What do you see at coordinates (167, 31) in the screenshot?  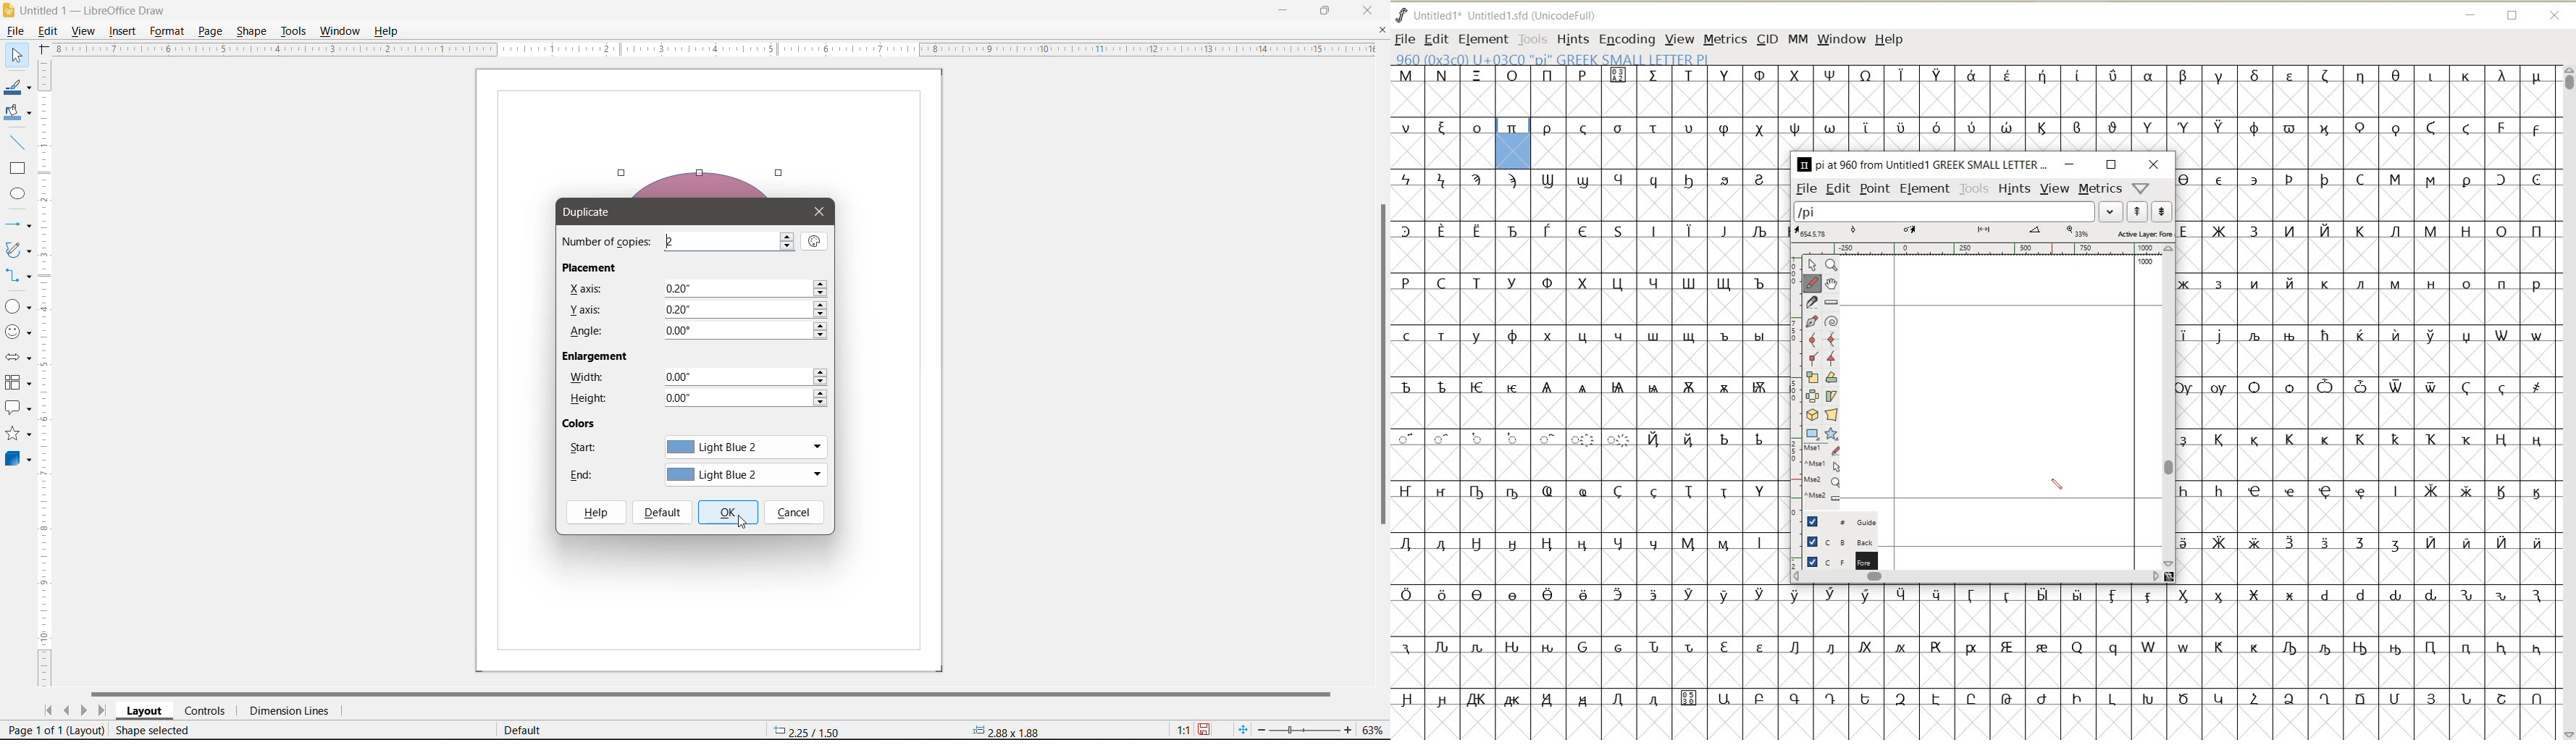 I see `Format` at bounding box center [167, 31].